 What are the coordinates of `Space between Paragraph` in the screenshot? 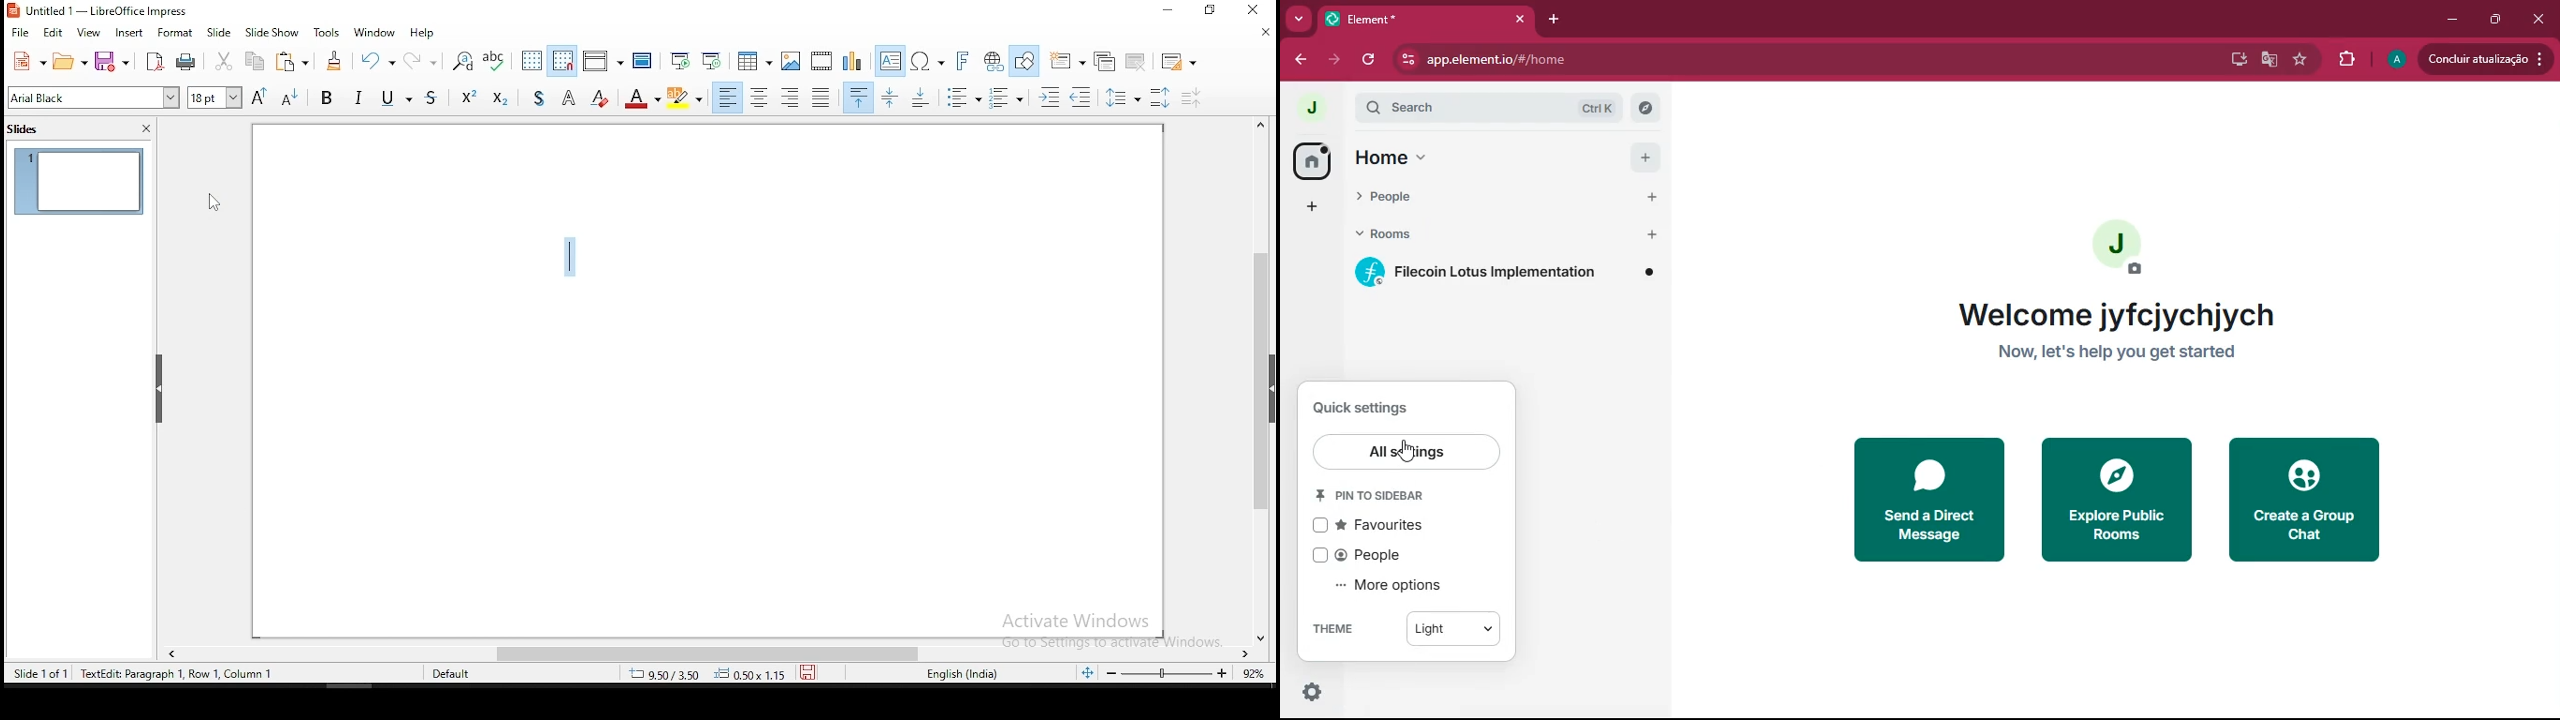 It's located at (891, 97).